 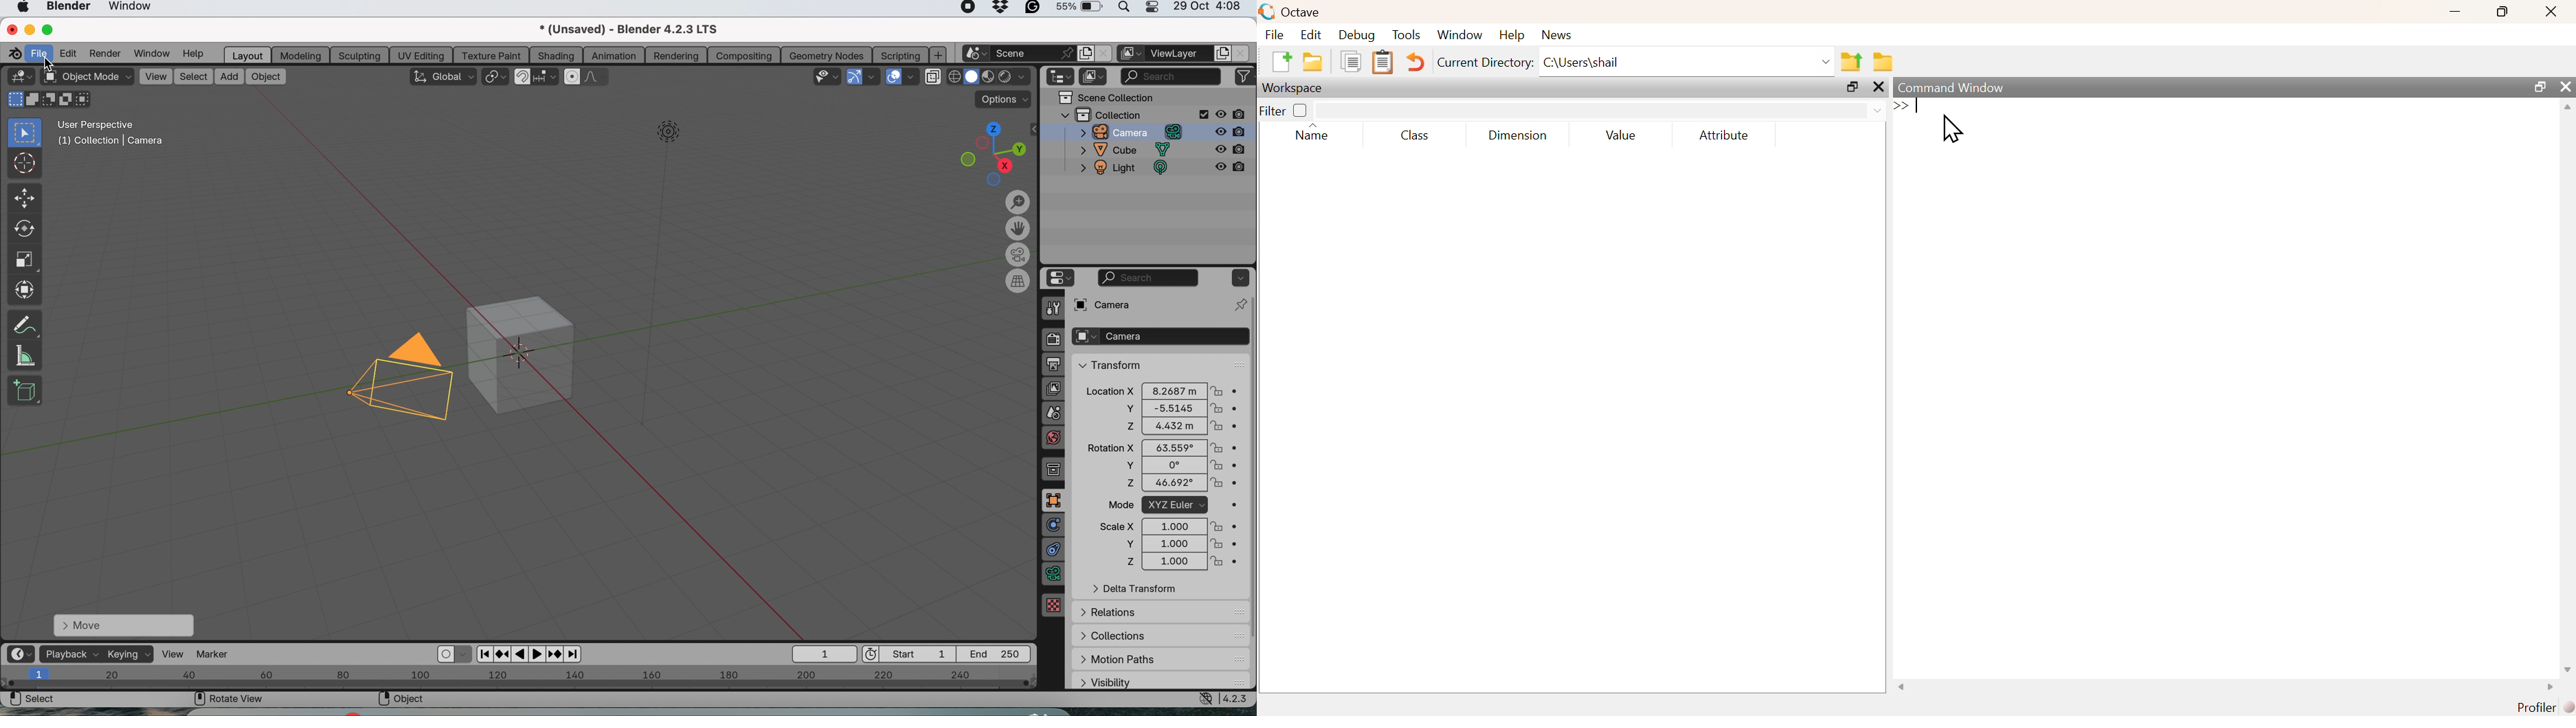 I want to click on scene collection, so click(x=1107, y=97).